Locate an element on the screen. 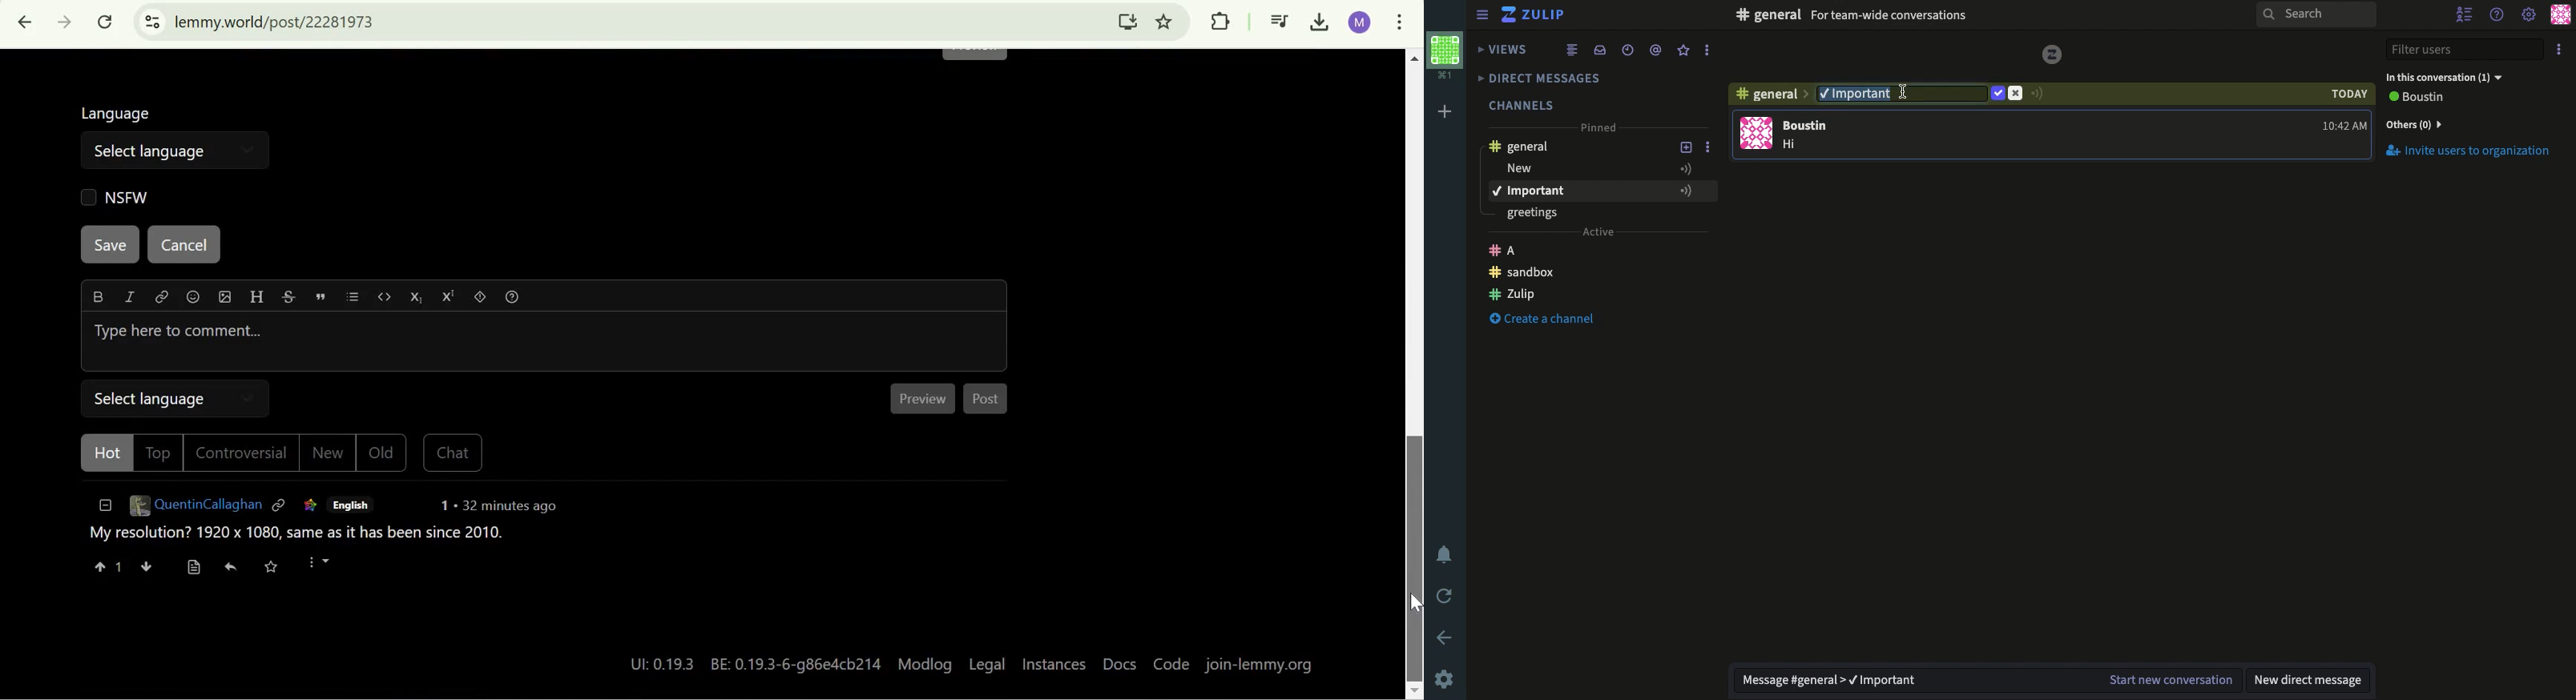 The width and height of the screenshot is (2576, 700). Legal is located at coordinates (987, 663).